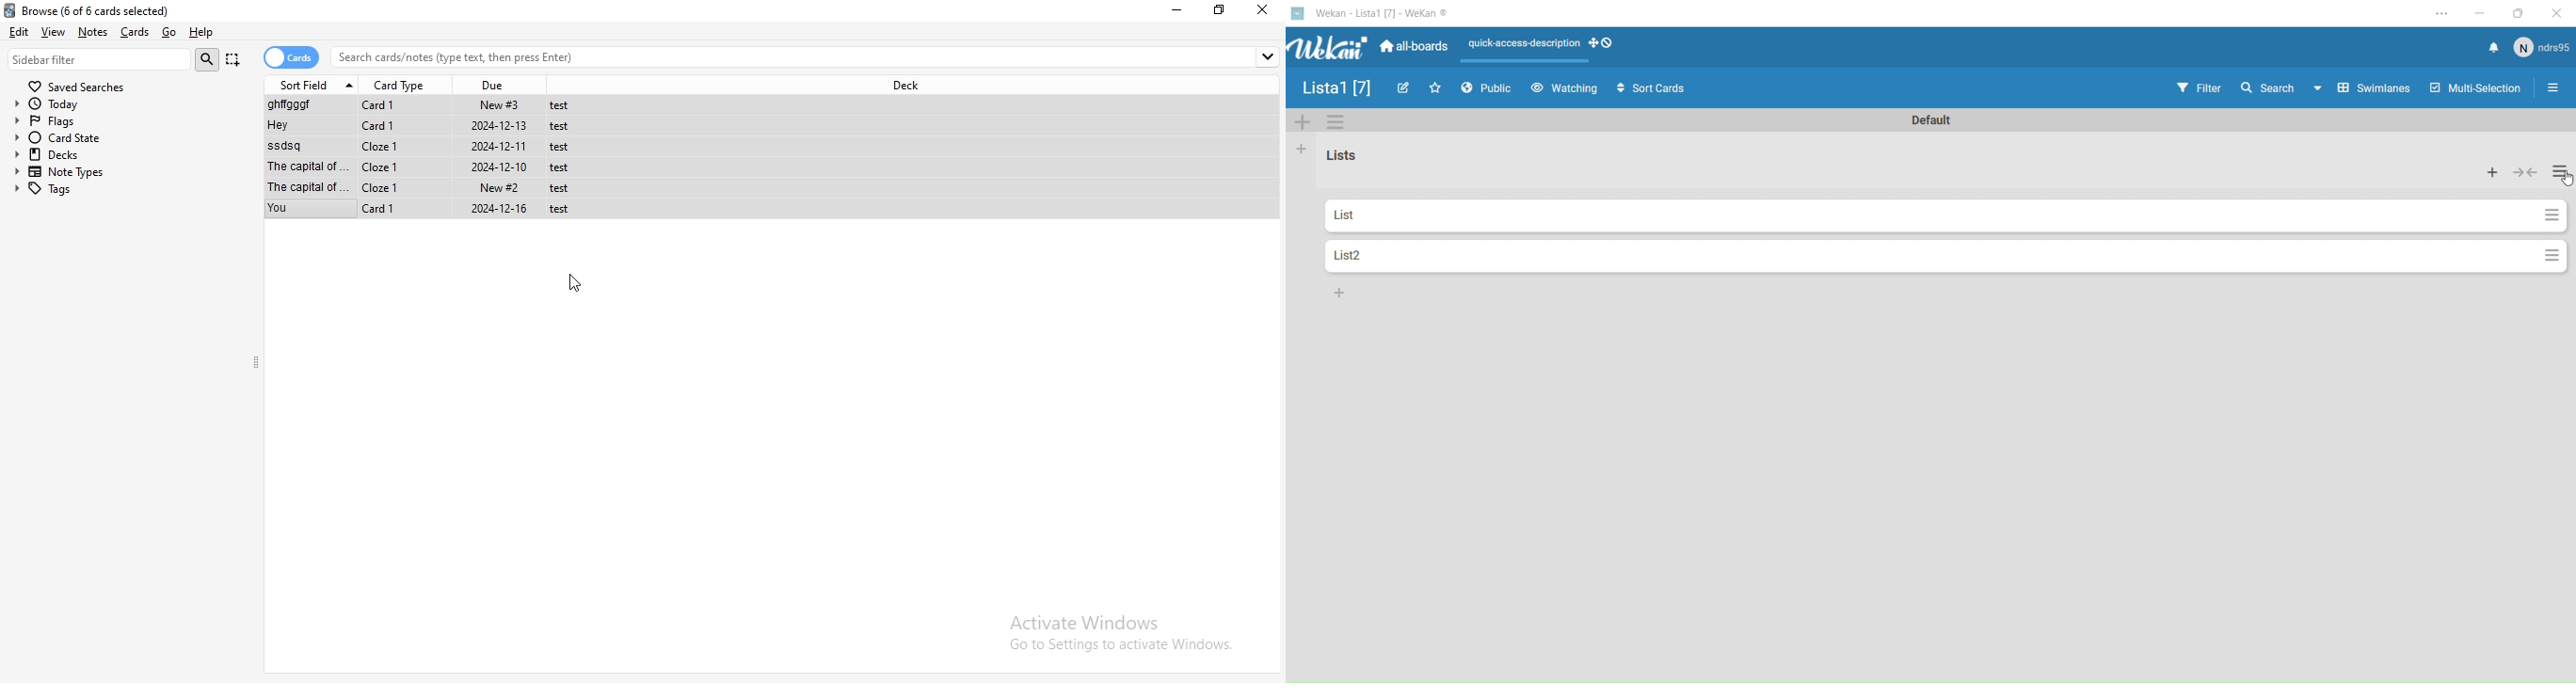 This screenshot has height=700, width=2576. Describe the element at coordinates (1518, 44) in the screenshot. I see `Layout actions` at that location.